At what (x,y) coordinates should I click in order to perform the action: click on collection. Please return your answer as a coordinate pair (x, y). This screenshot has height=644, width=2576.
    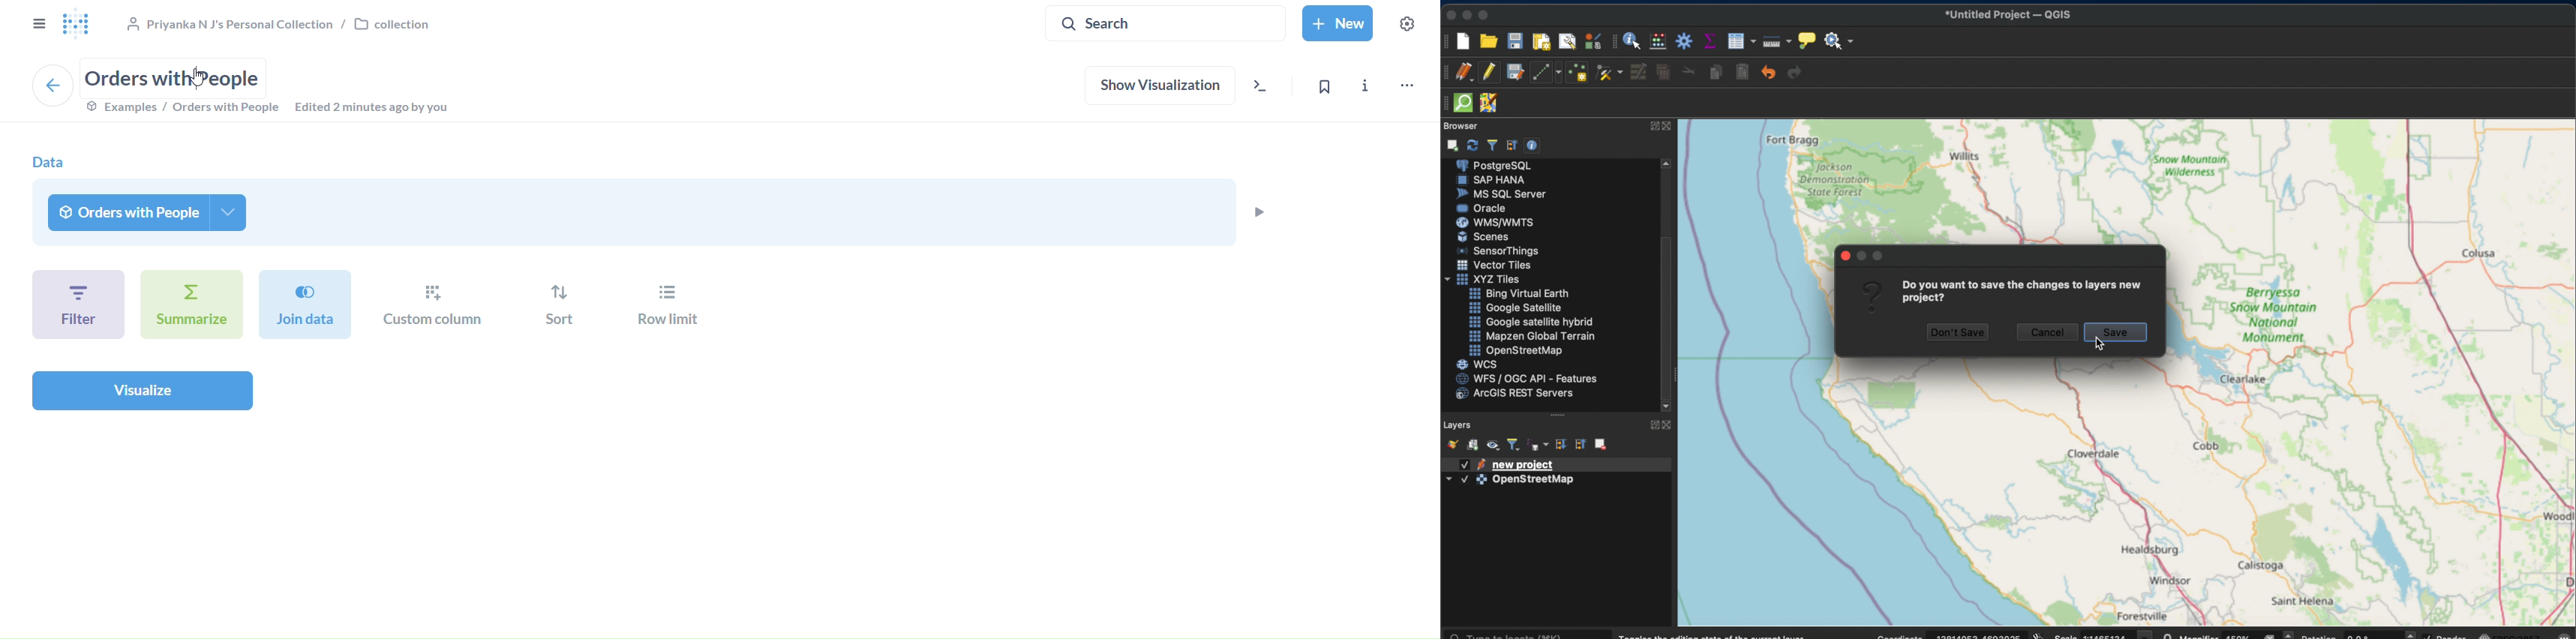
    Looking at the image, I should click on (277, 22).